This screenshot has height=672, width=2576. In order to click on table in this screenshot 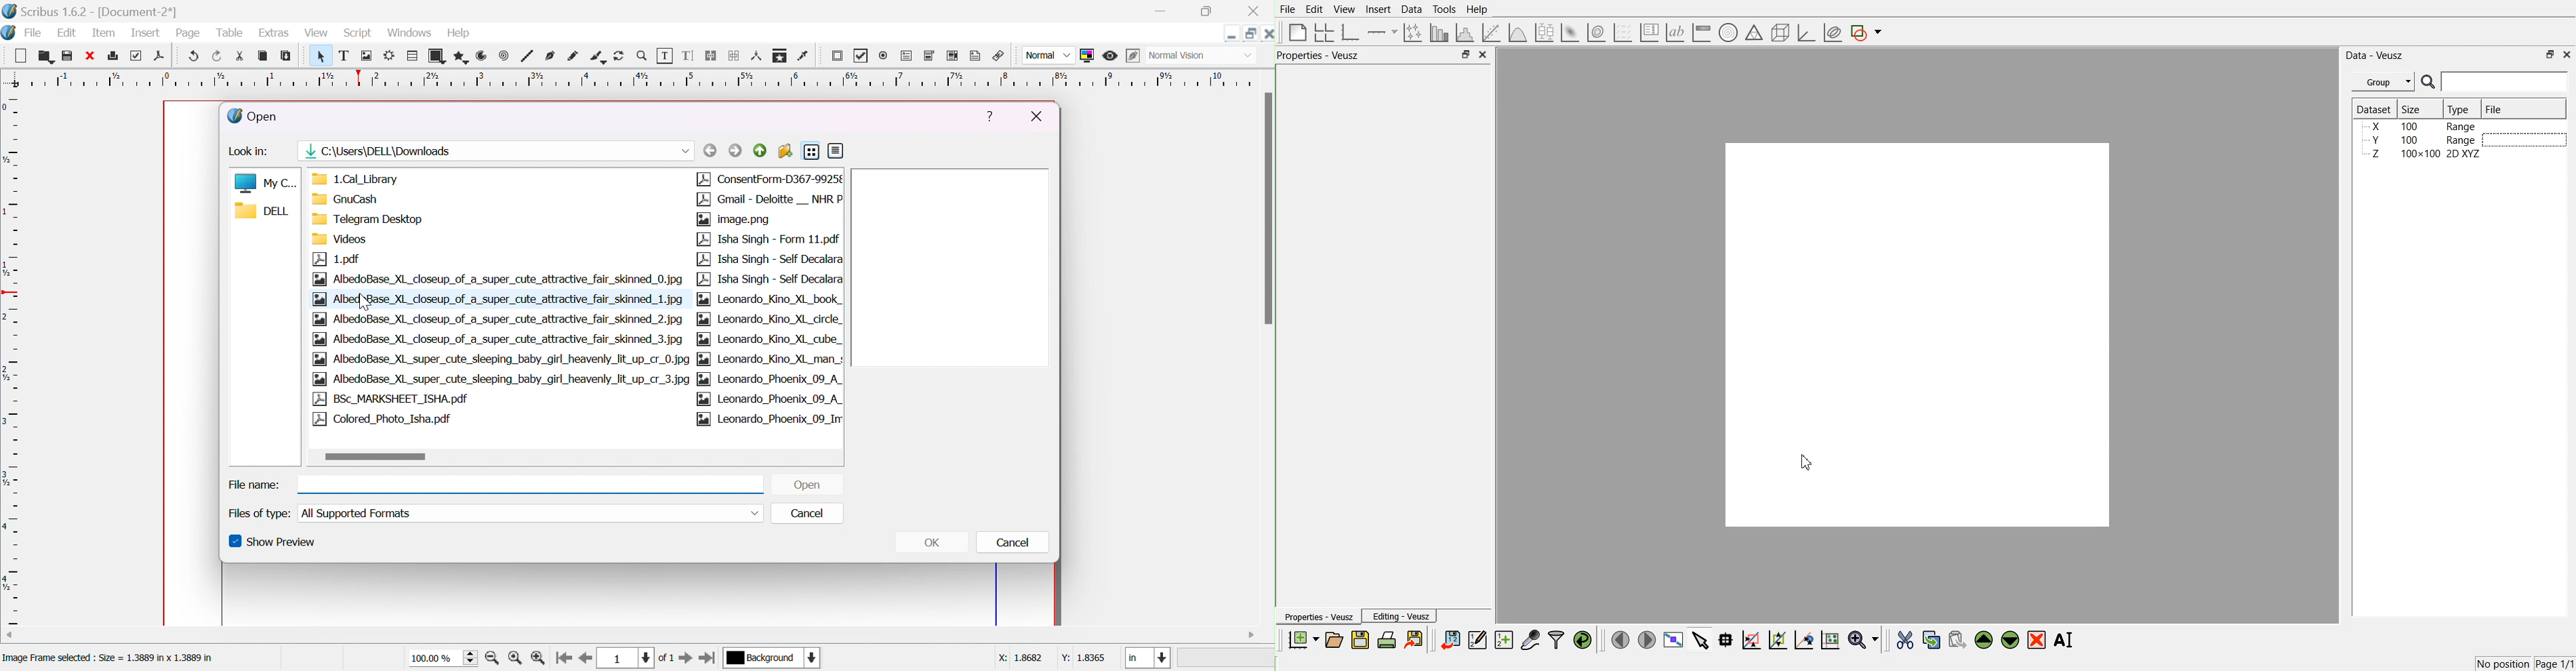, I will do `click(232, 33)`.